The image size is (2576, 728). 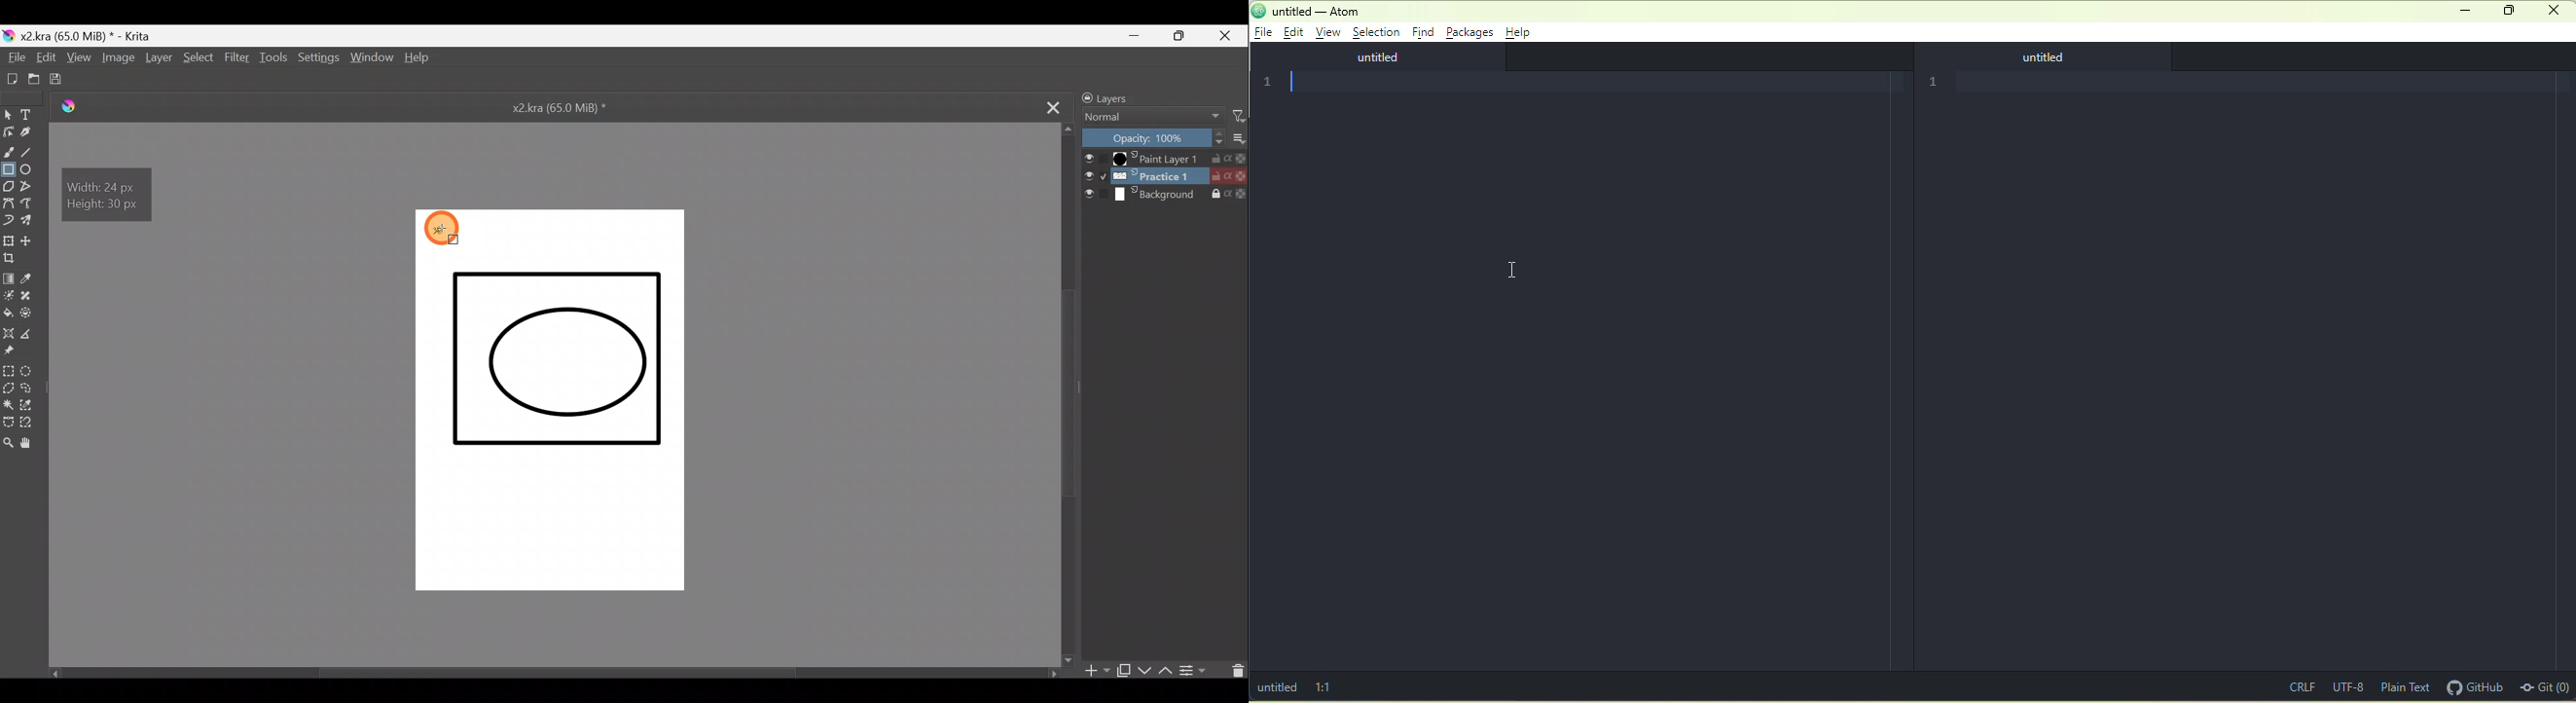 I want to click on file, so click(x=1264, y=33).